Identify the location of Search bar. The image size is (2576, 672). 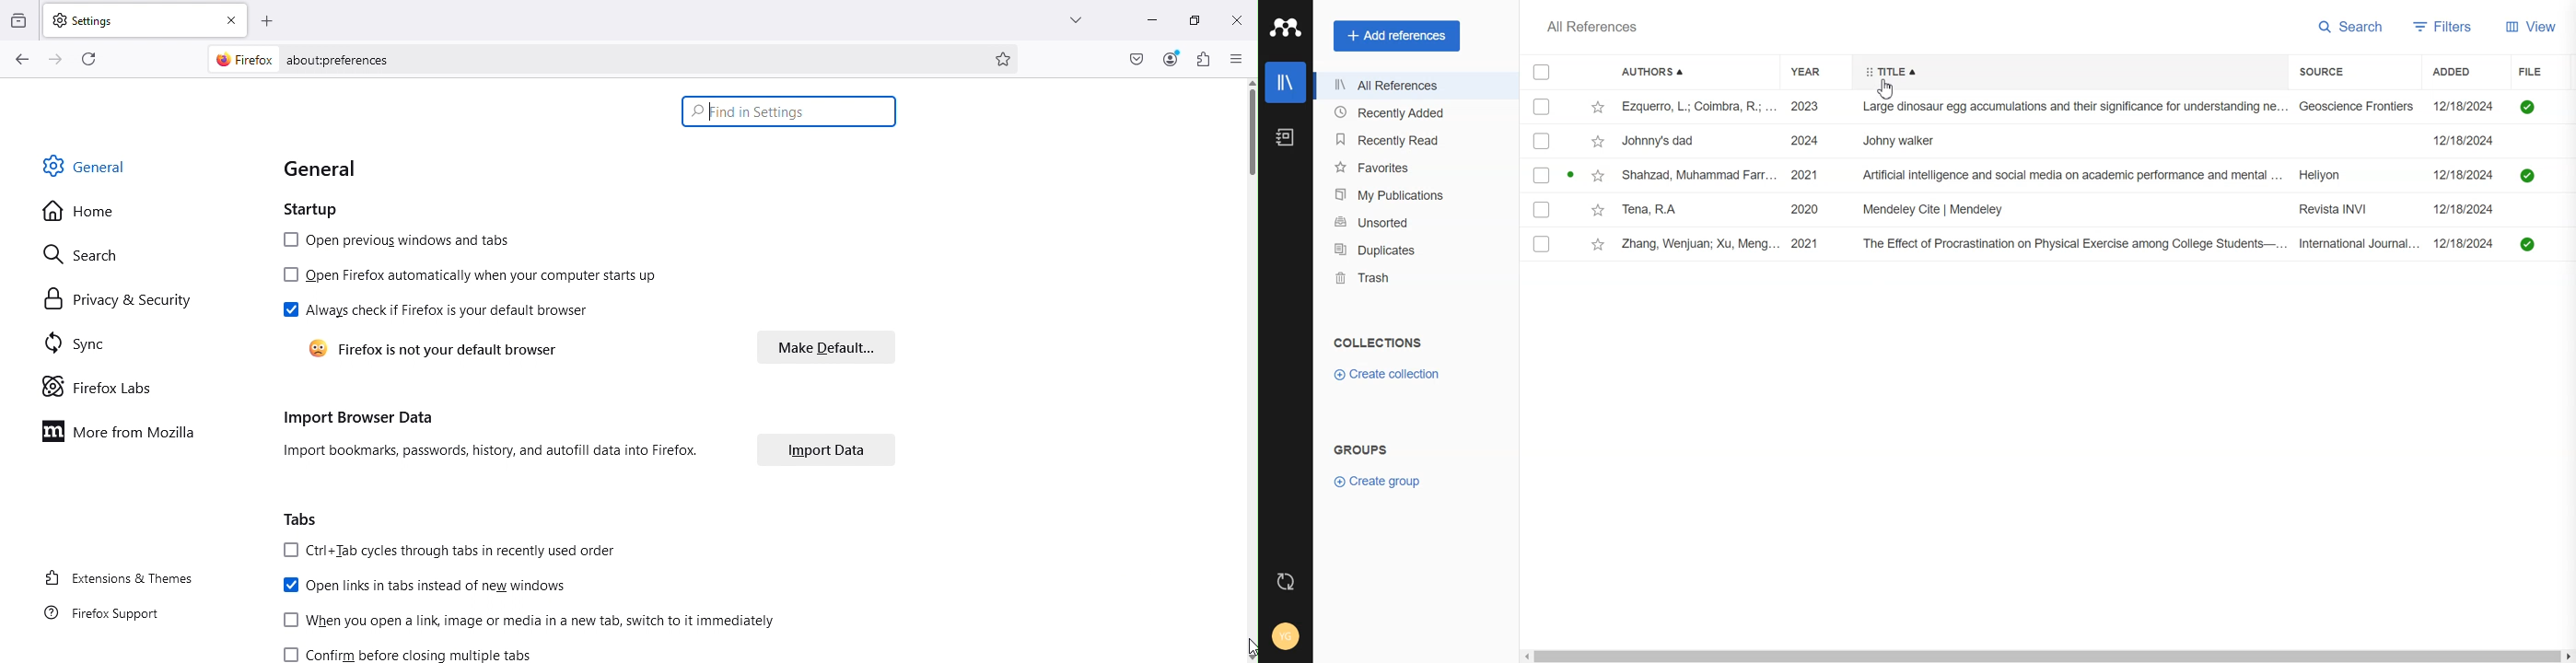
(792, 111).